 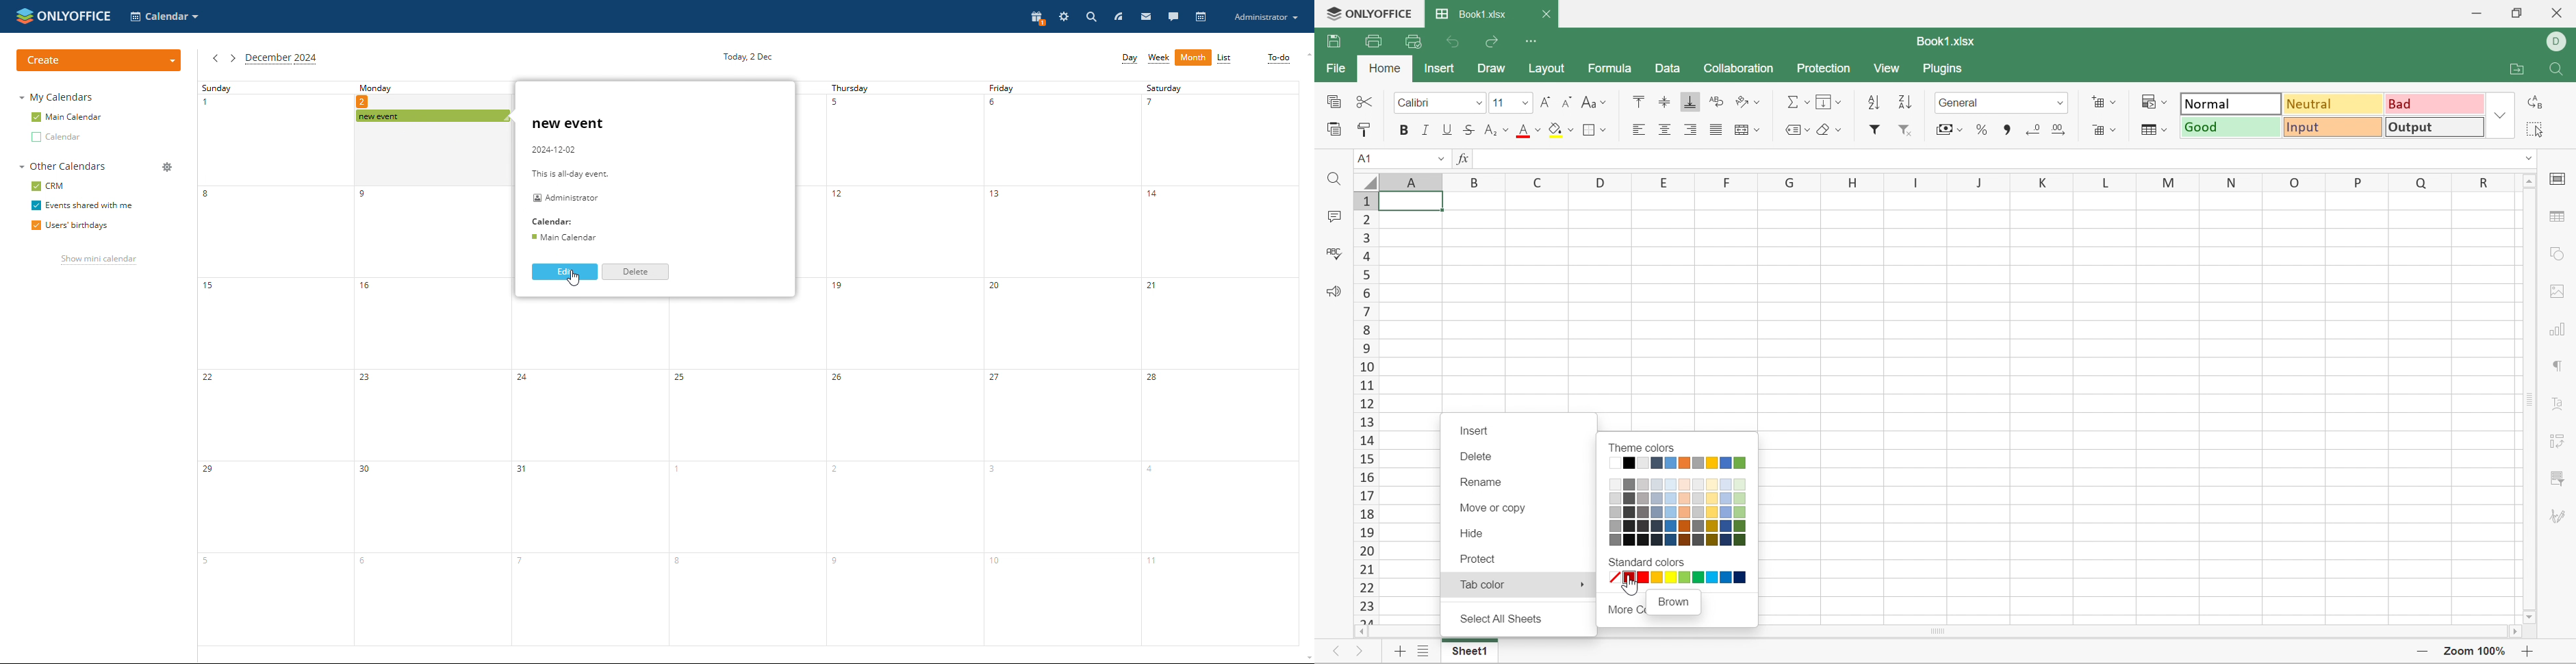 What do you see at coordinates (1475, 431) in the screenshot?
I see `Insert` at bounding box center [1475, 431].